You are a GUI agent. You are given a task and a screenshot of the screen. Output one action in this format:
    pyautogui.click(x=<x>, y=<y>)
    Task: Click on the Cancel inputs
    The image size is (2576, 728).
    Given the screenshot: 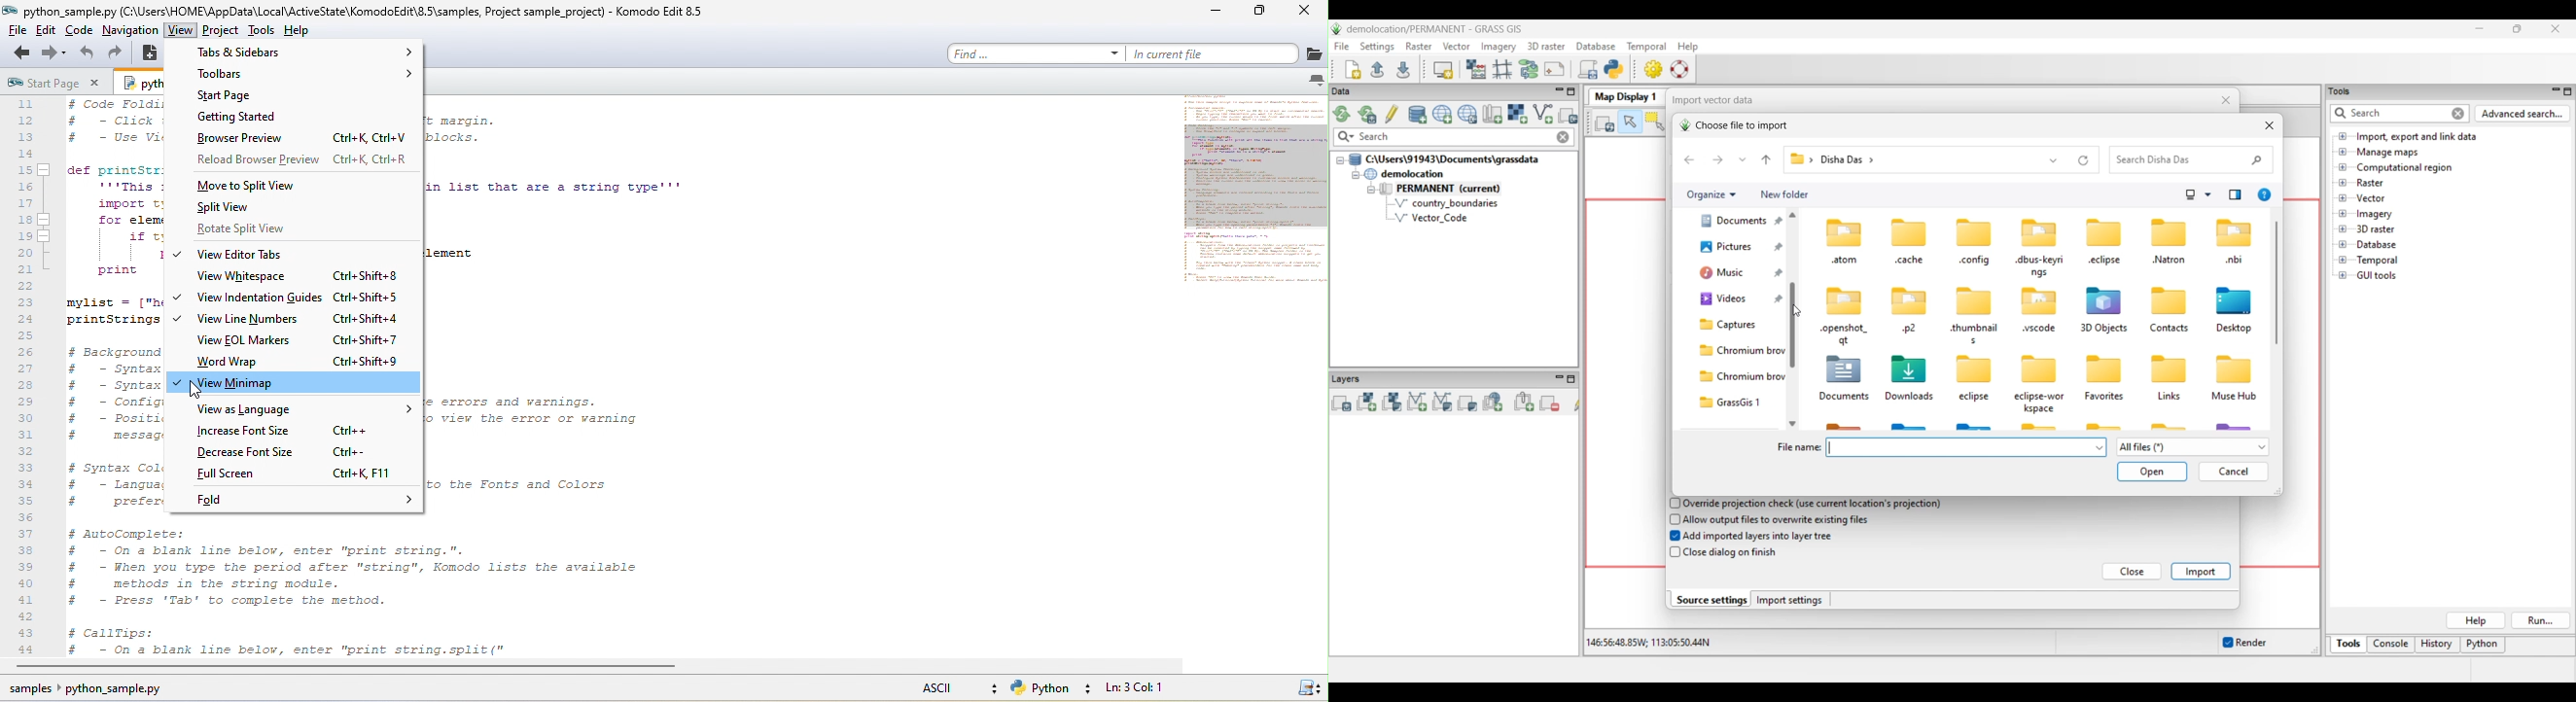 What is the action you would take?
    pyautogui.click(x=2234, y=472)
    